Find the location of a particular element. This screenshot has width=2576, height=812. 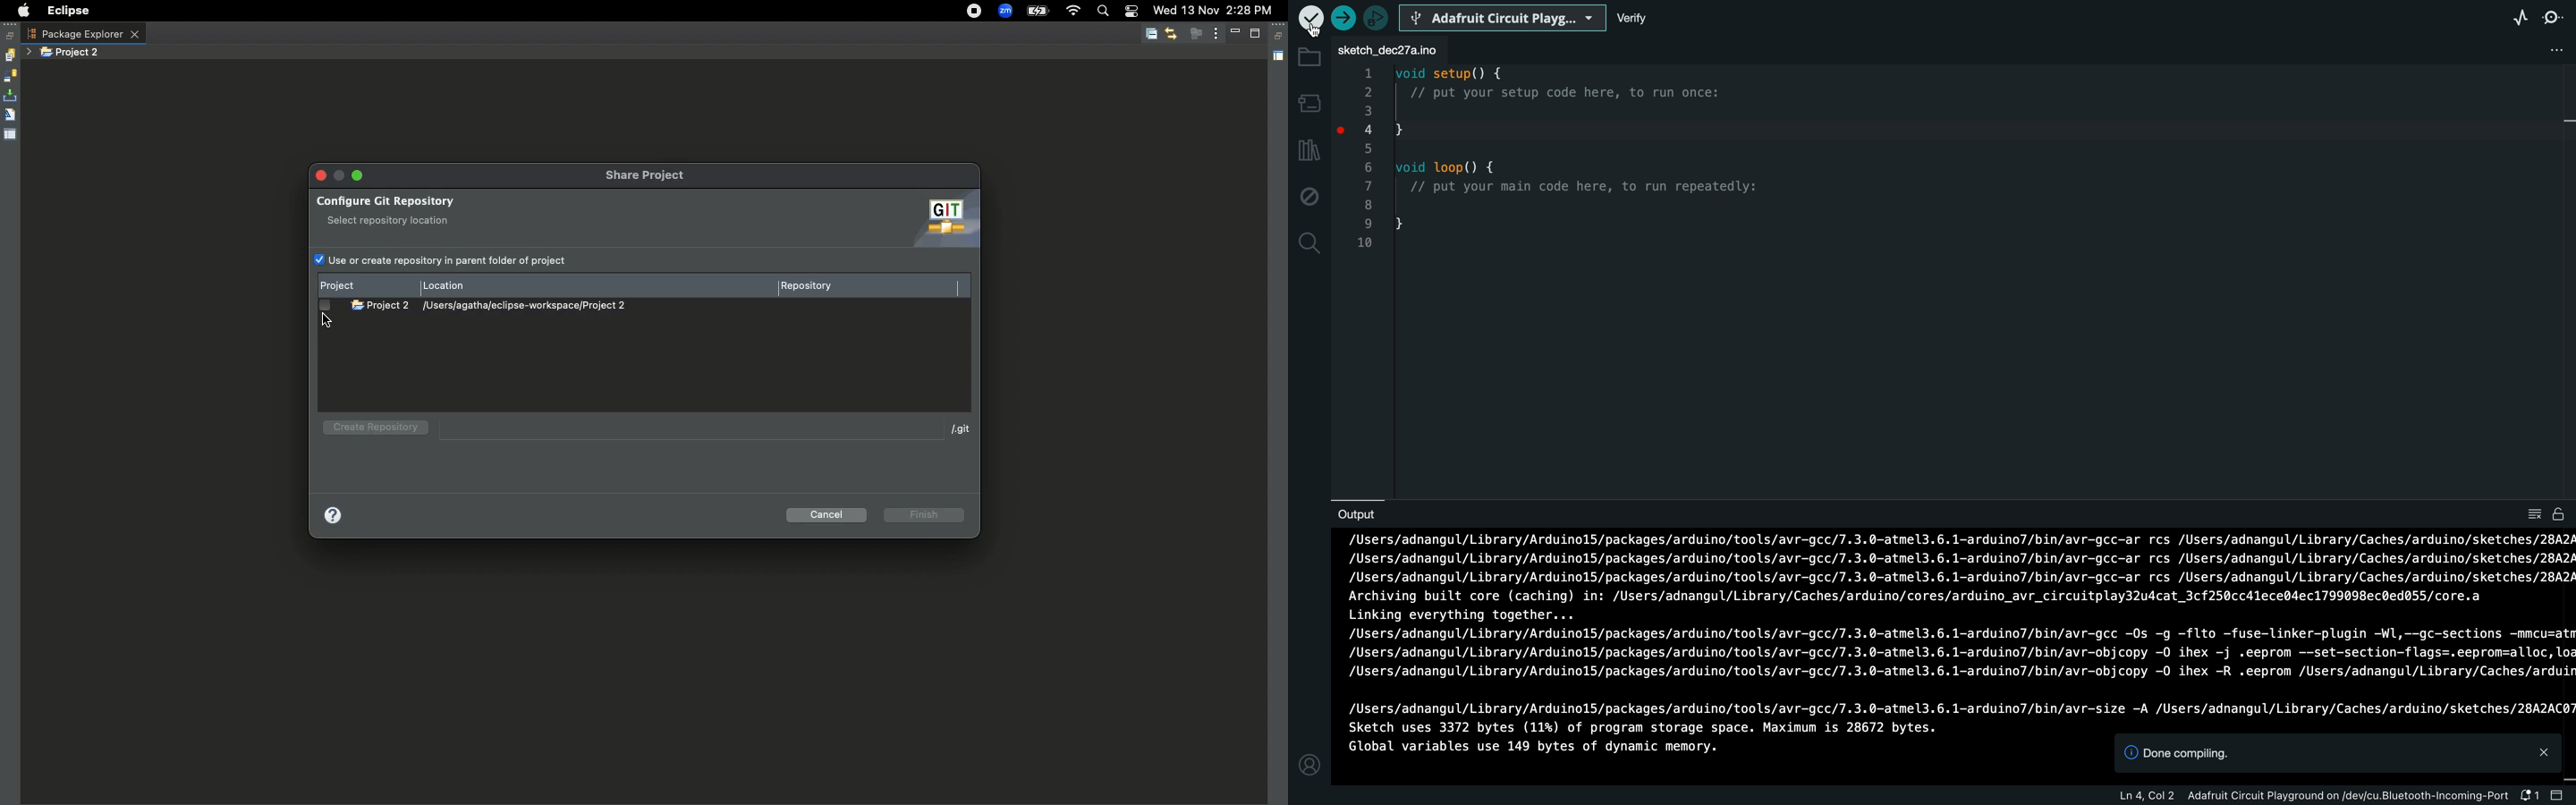

Apple logo is located at coordinates (21, 11).